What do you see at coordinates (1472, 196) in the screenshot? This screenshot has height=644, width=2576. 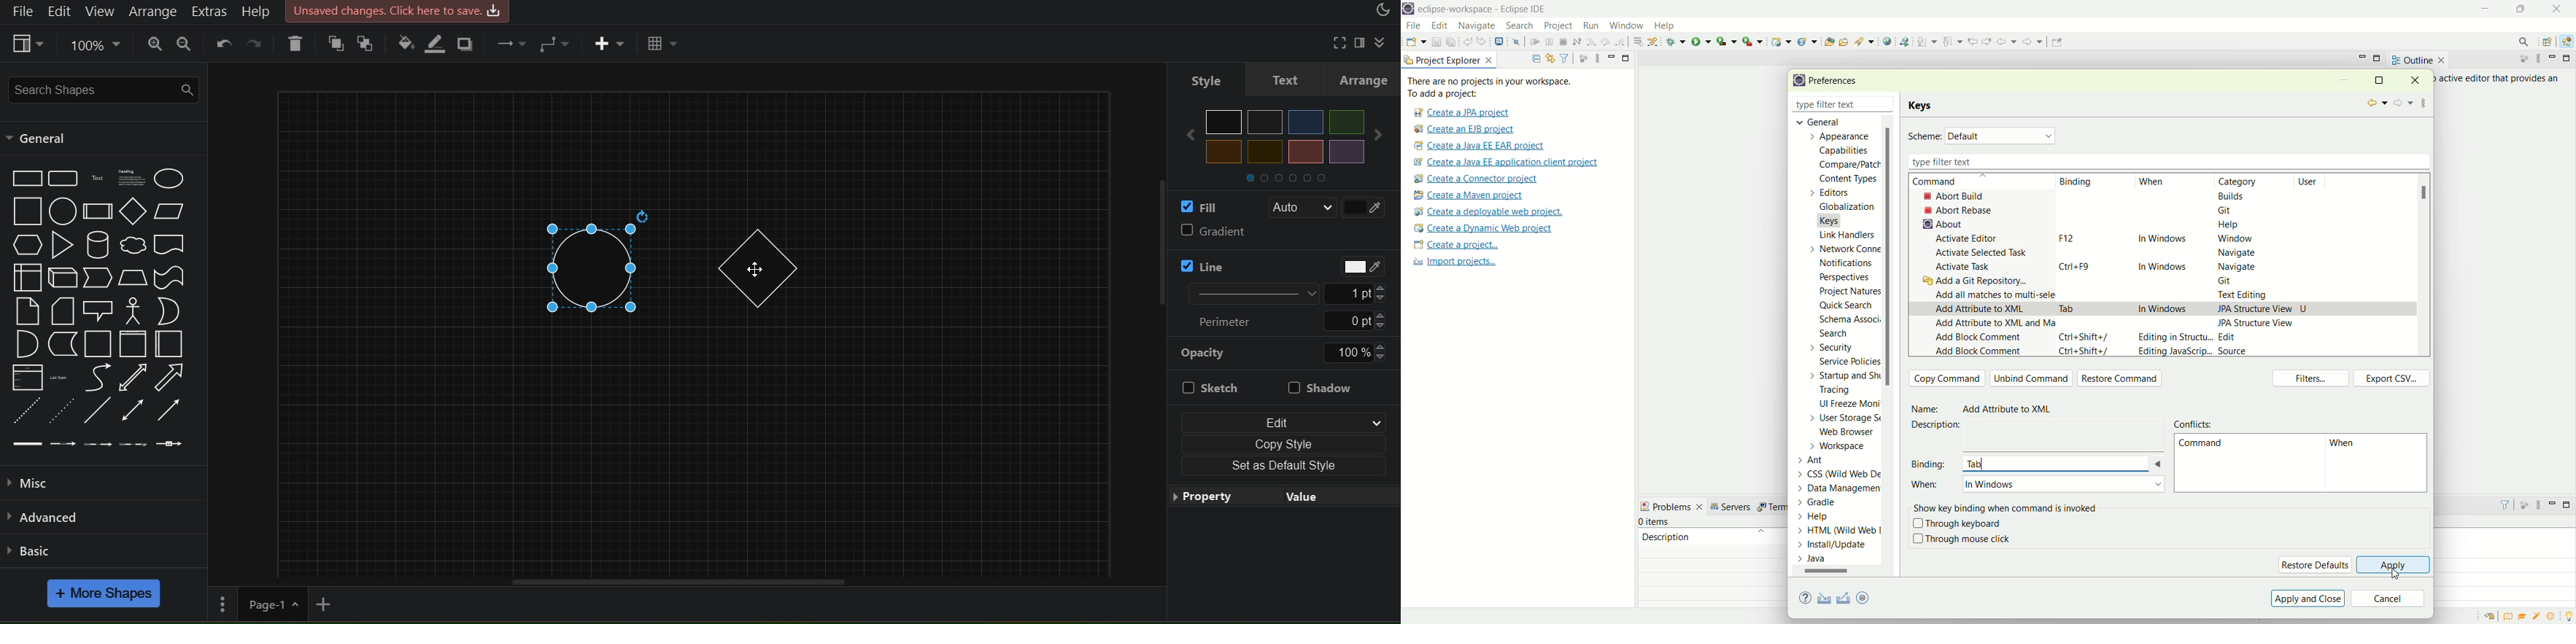 I see `create a maven project` at bounding box center [1472, 196].